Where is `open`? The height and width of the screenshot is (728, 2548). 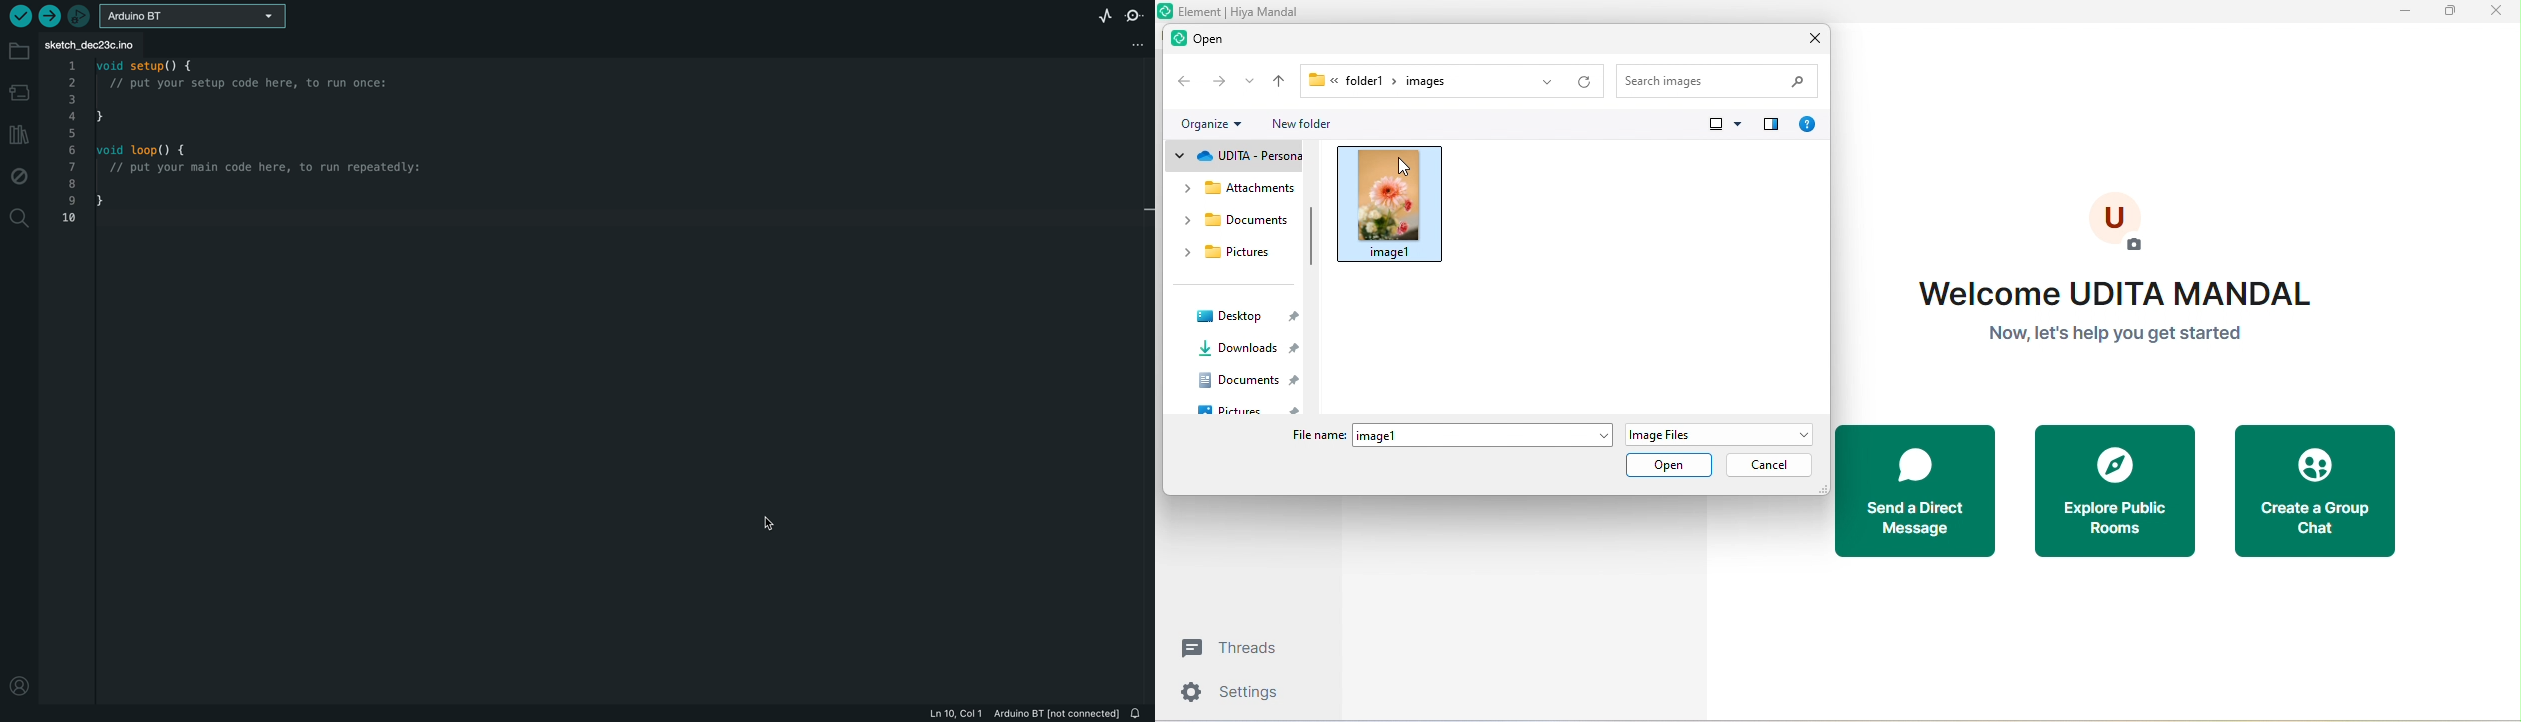 open is located at coordinates (1208, 41).